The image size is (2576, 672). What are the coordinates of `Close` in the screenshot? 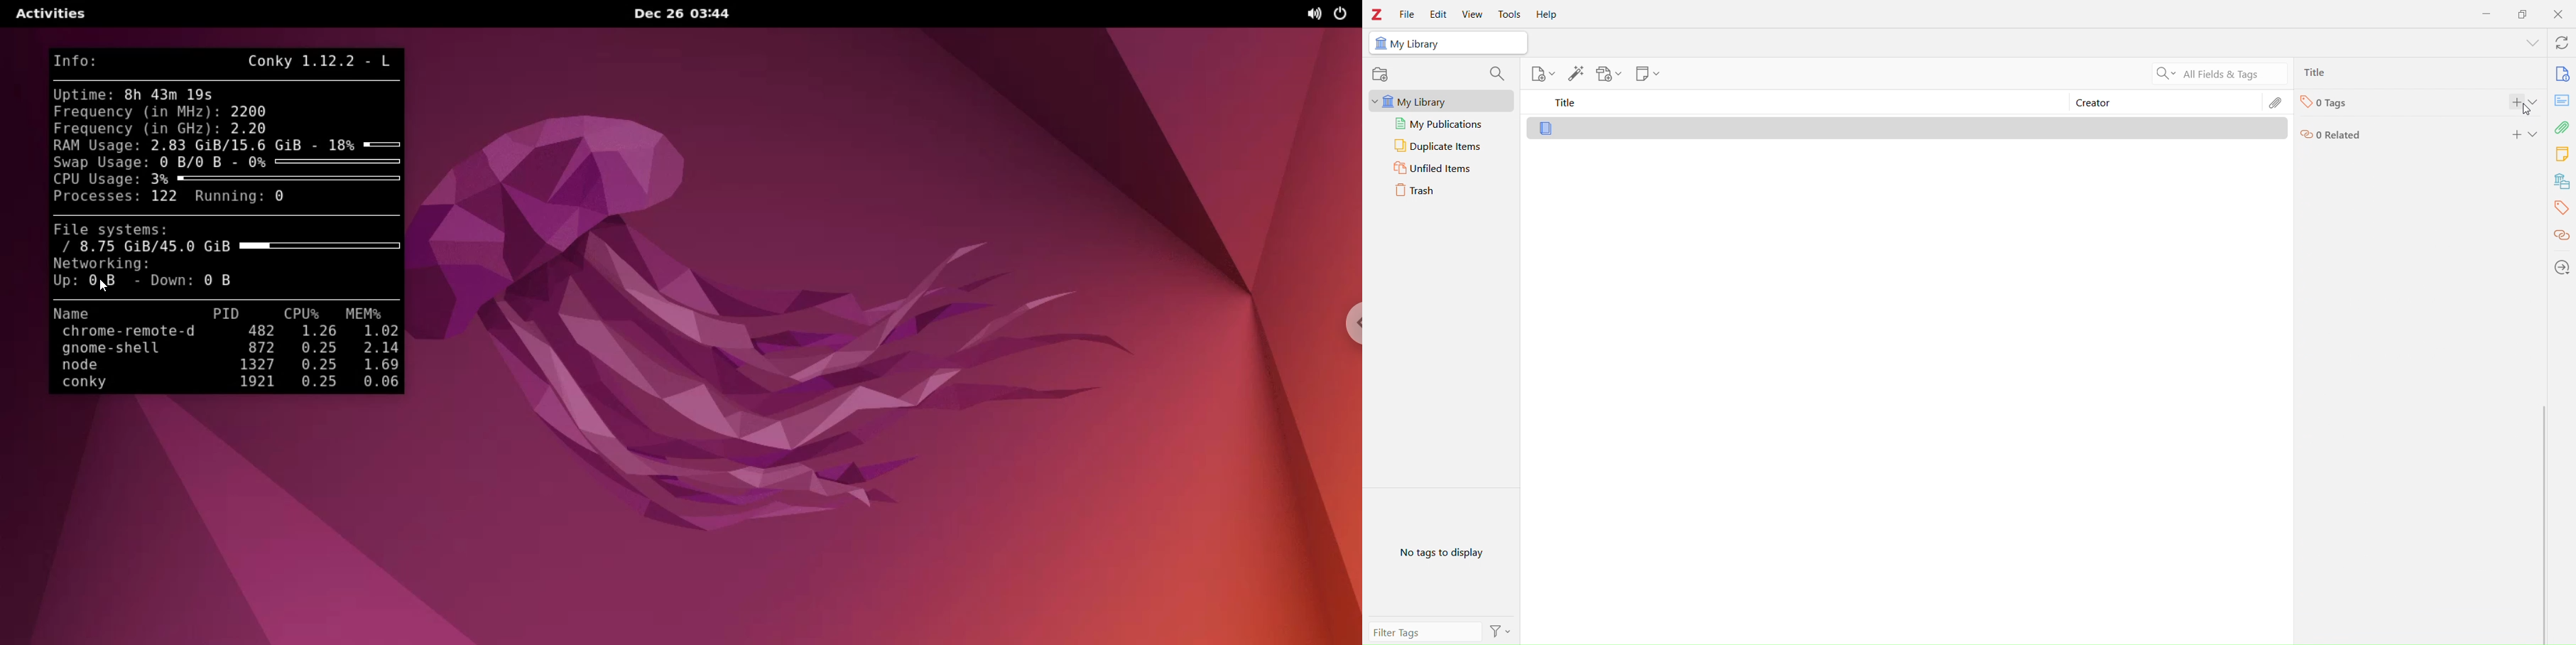 It's located at (2559, 14).